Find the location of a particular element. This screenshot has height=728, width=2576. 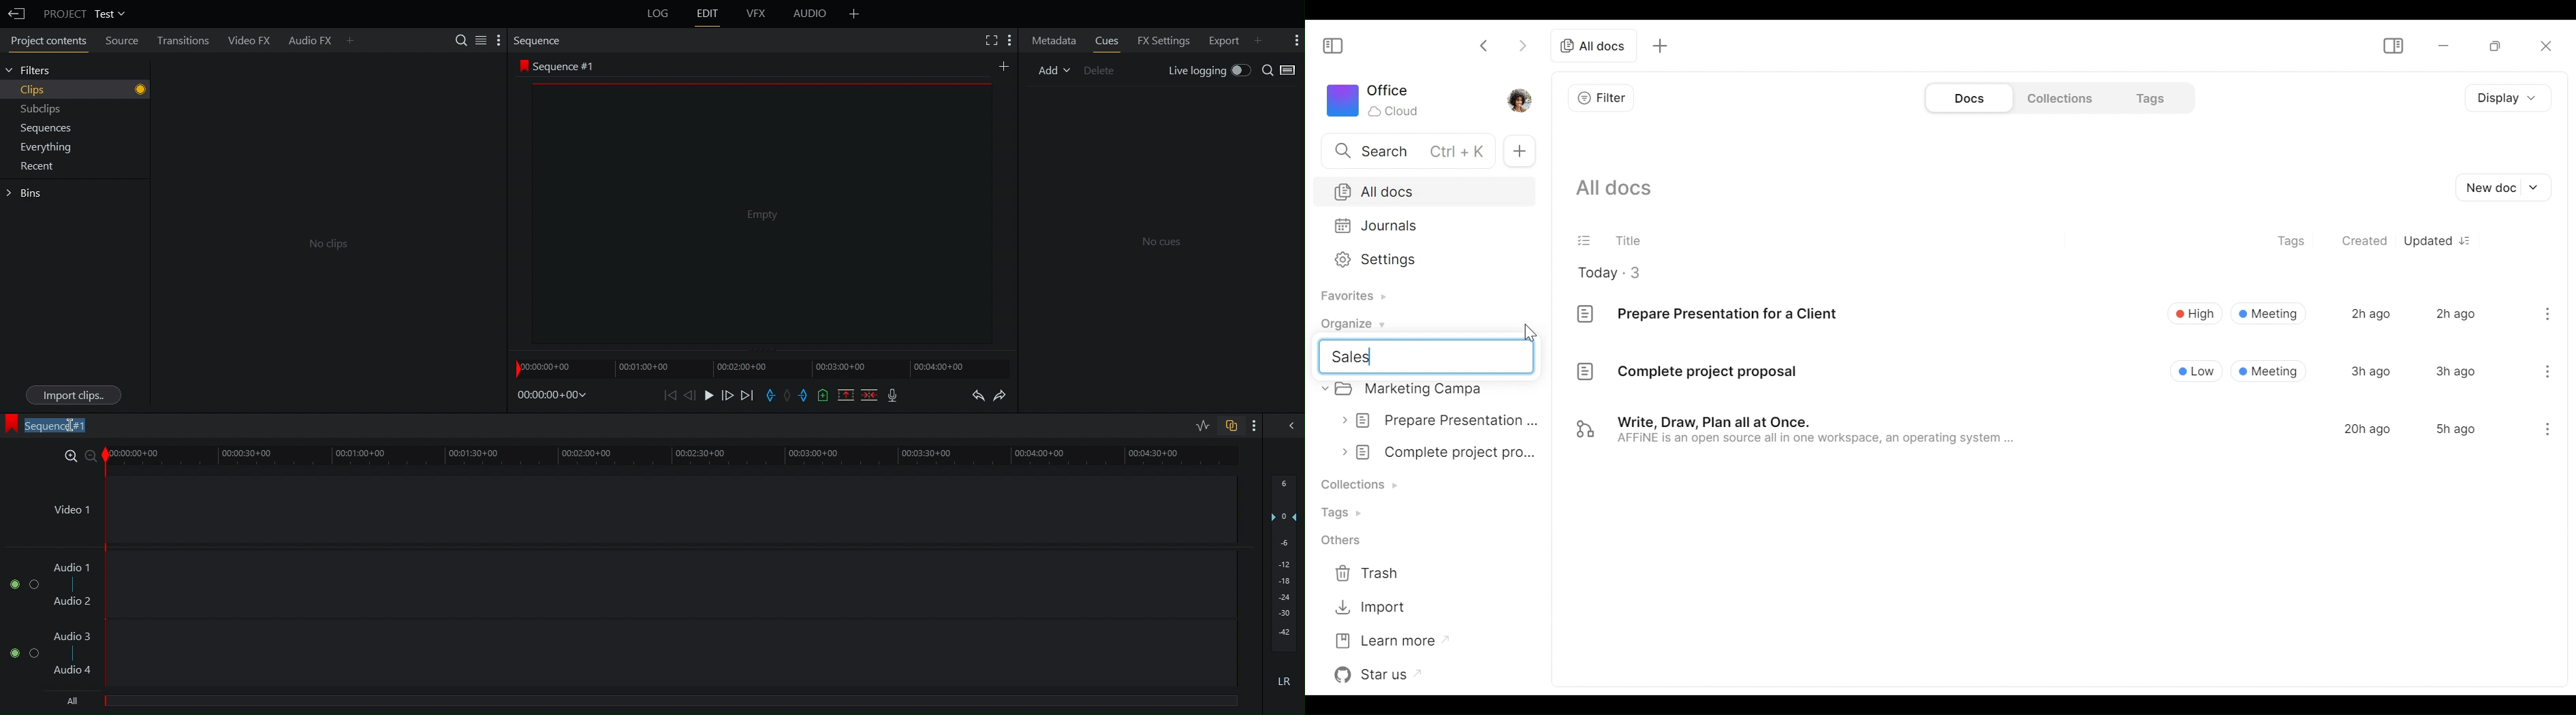

Redo is located at coordinates (1007, 394).